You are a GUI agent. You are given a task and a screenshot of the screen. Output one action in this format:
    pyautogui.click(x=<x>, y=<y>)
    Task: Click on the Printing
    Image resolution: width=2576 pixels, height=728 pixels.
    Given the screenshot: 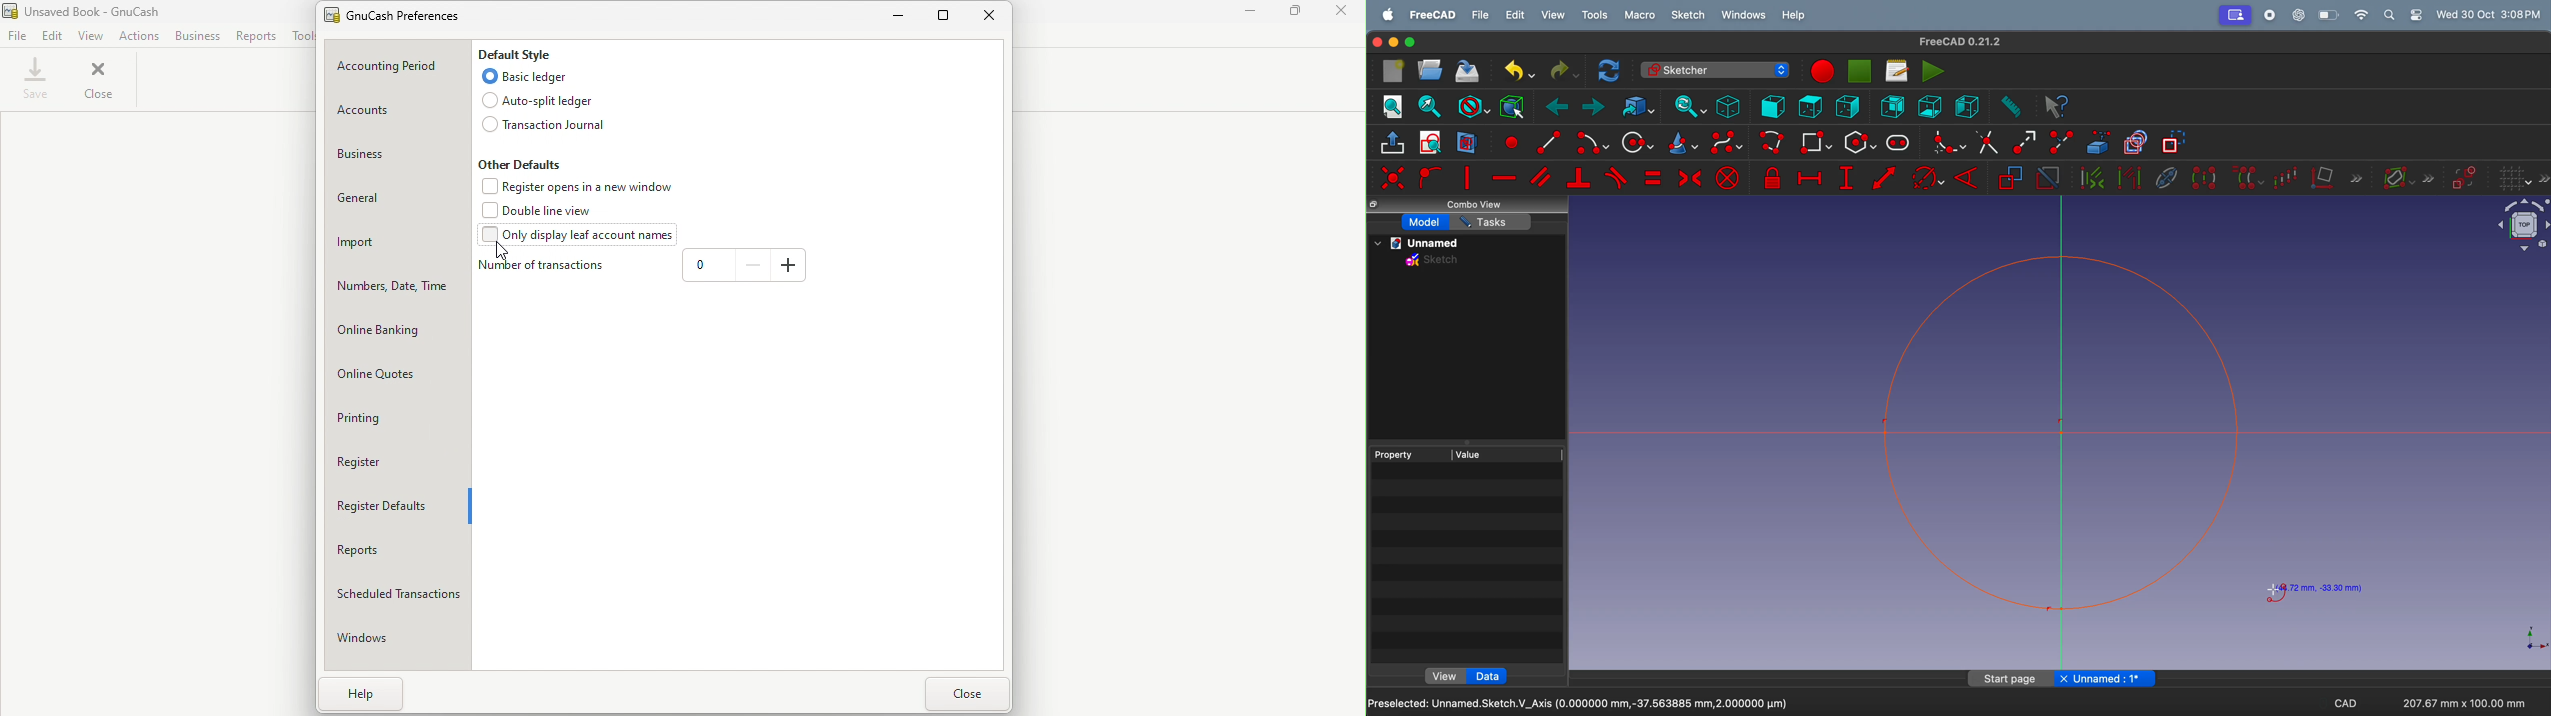 What is the action you would take?
    pyautogui.click(x=396, y=419)
    